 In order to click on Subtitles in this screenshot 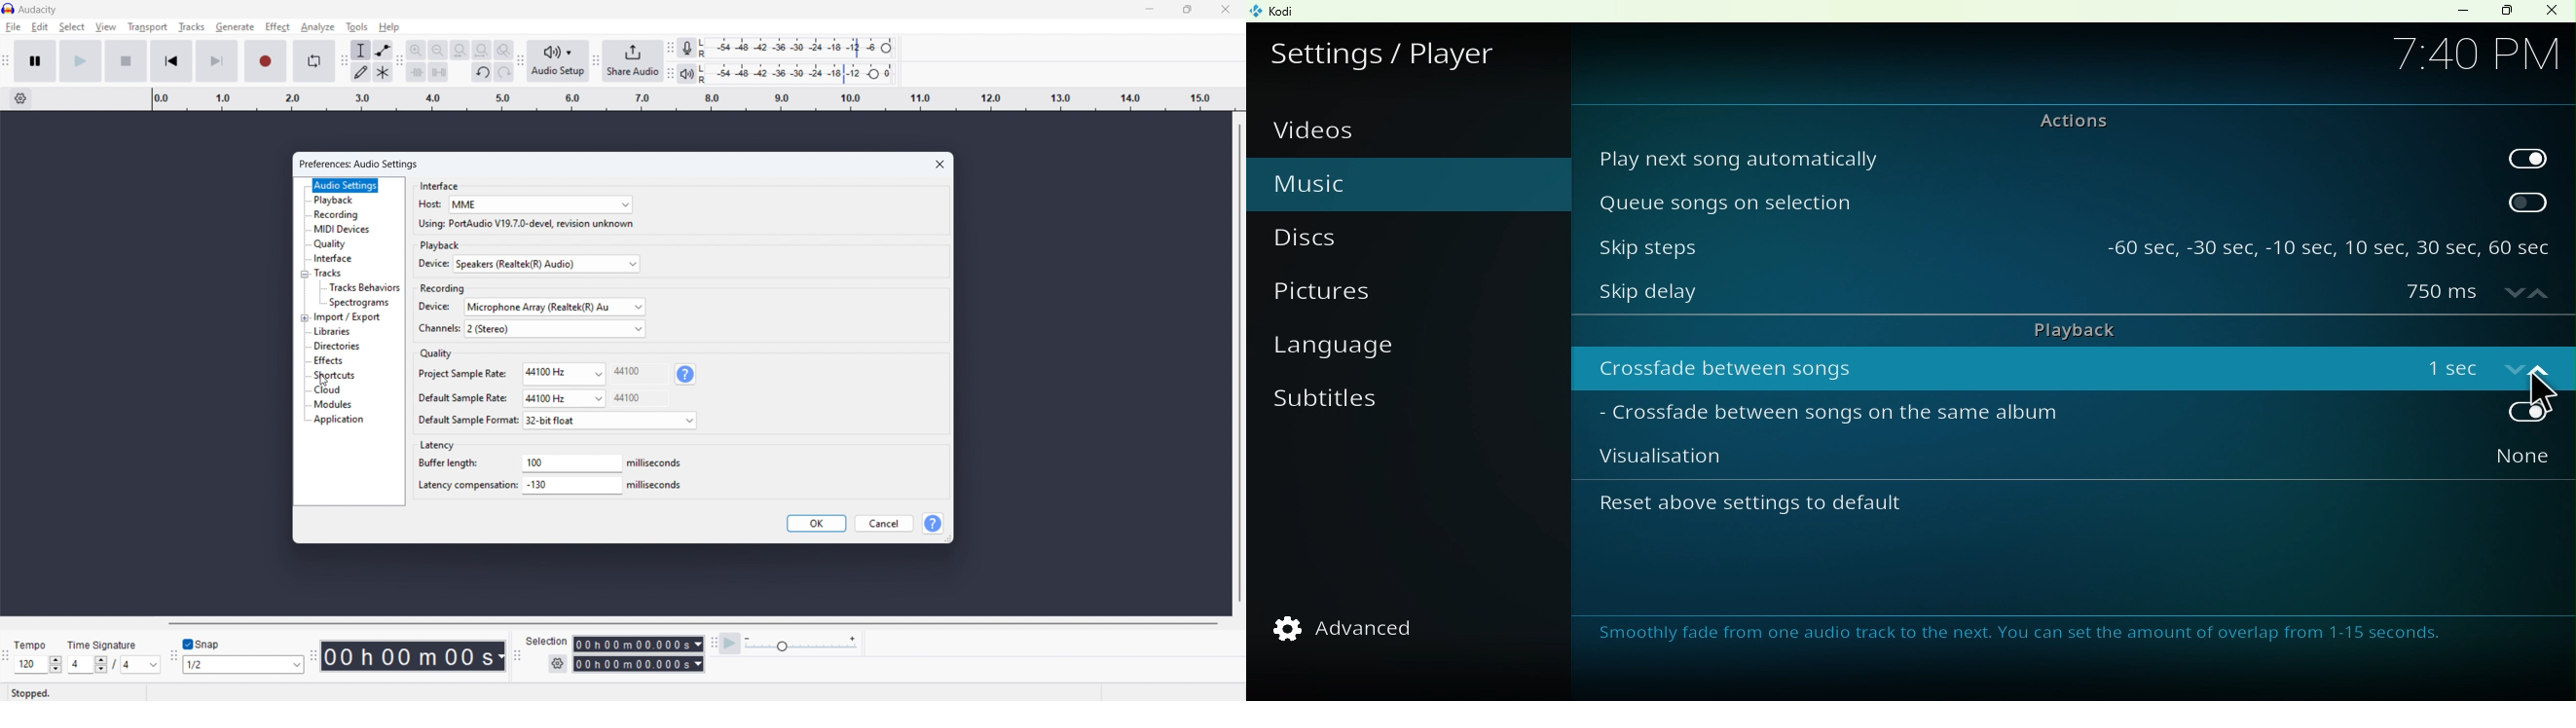, I will do `click(1333, 411)`.